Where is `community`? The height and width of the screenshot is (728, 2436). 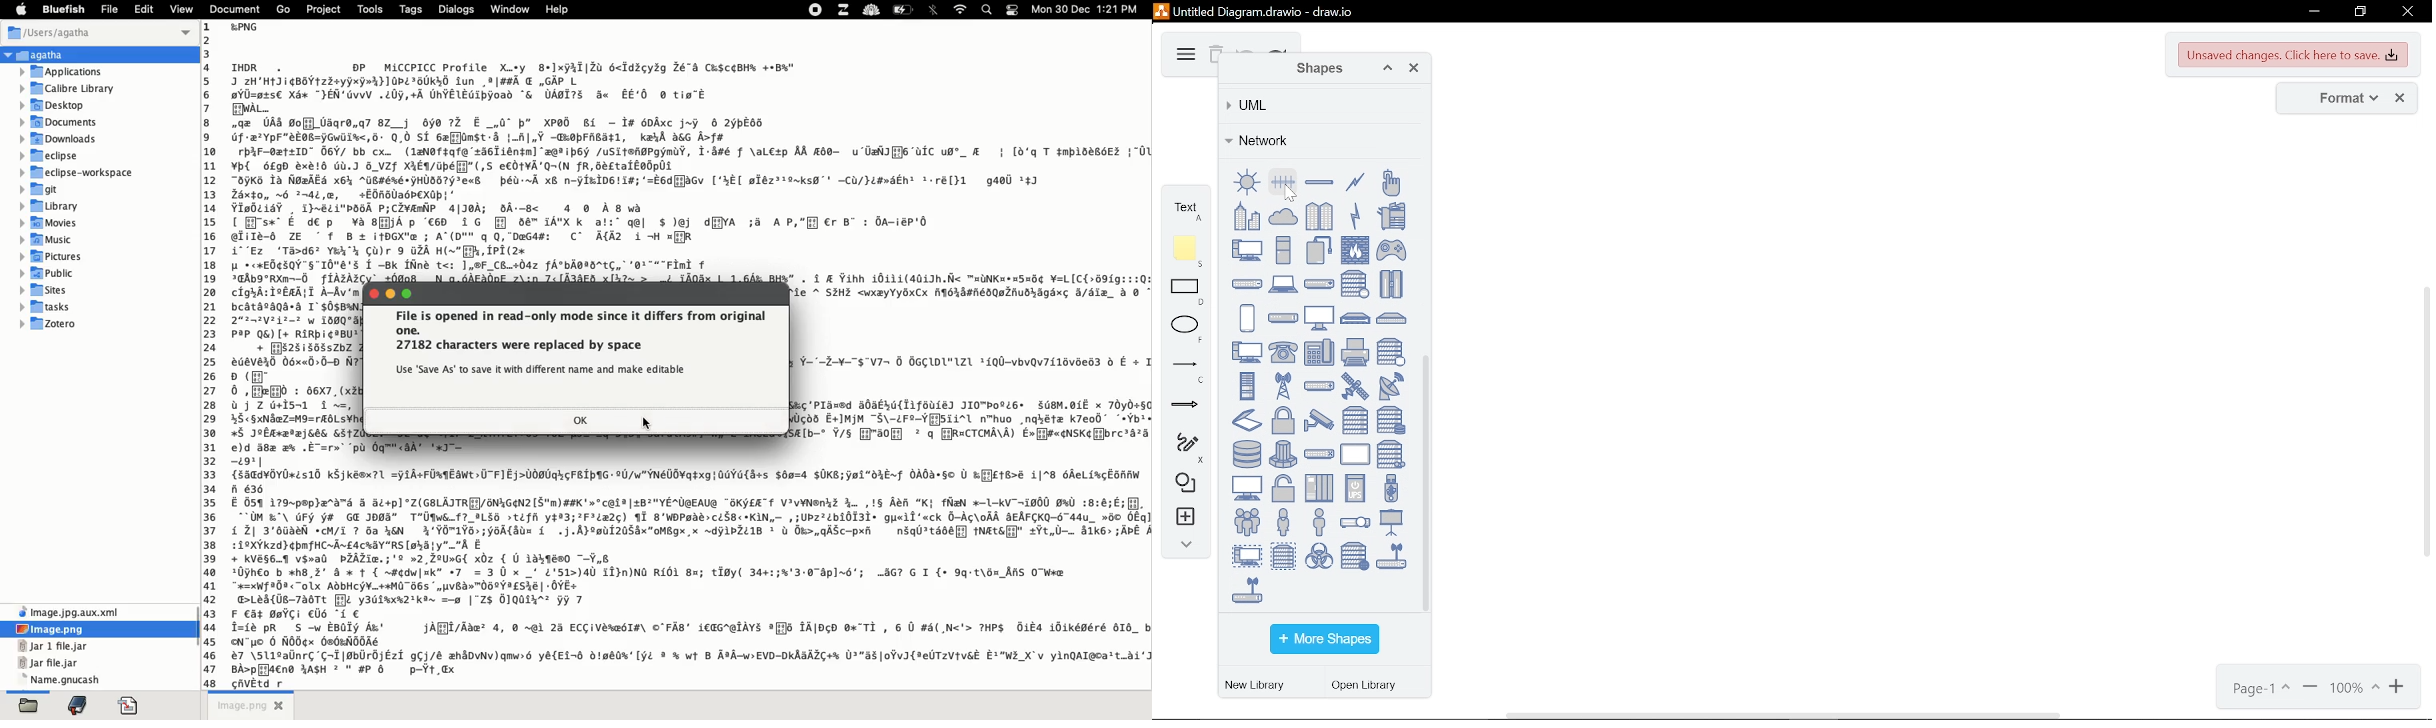
community is located at coordinates (1320, 216).